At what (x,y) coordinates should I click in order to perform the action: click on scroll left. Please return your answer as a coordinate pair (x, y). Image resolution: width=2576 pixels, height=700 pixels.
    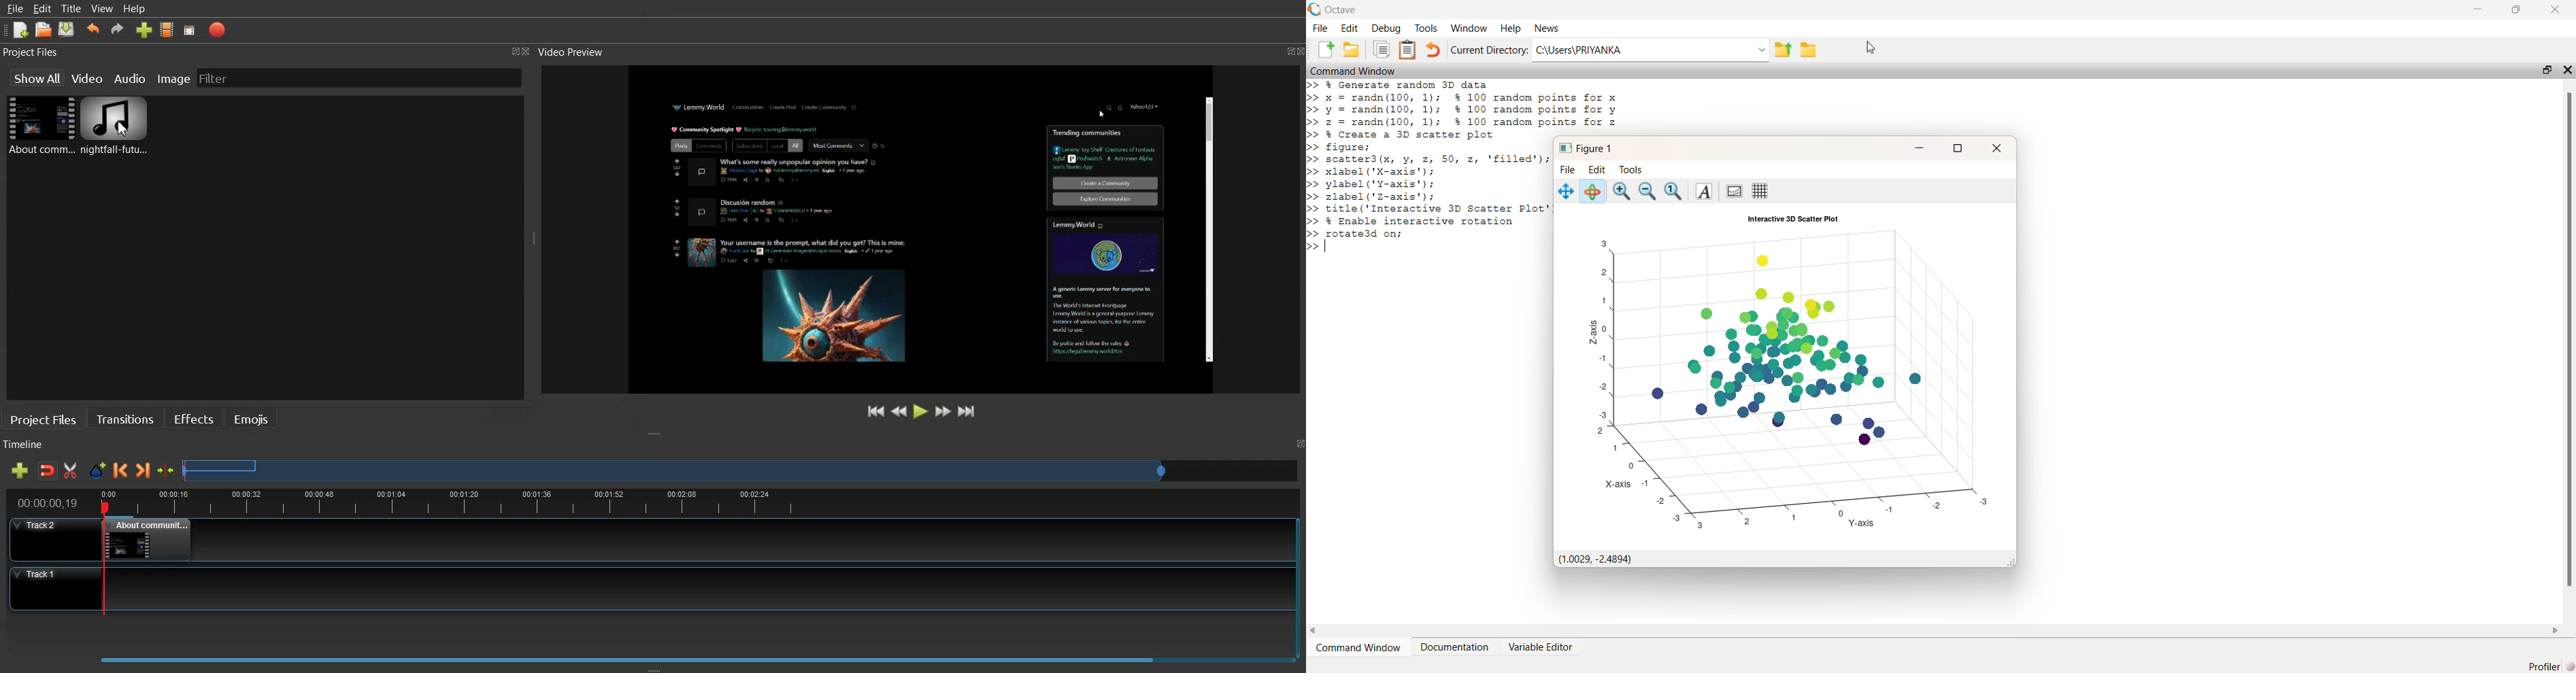
    Looking at the image, I should click on (1314, 631).